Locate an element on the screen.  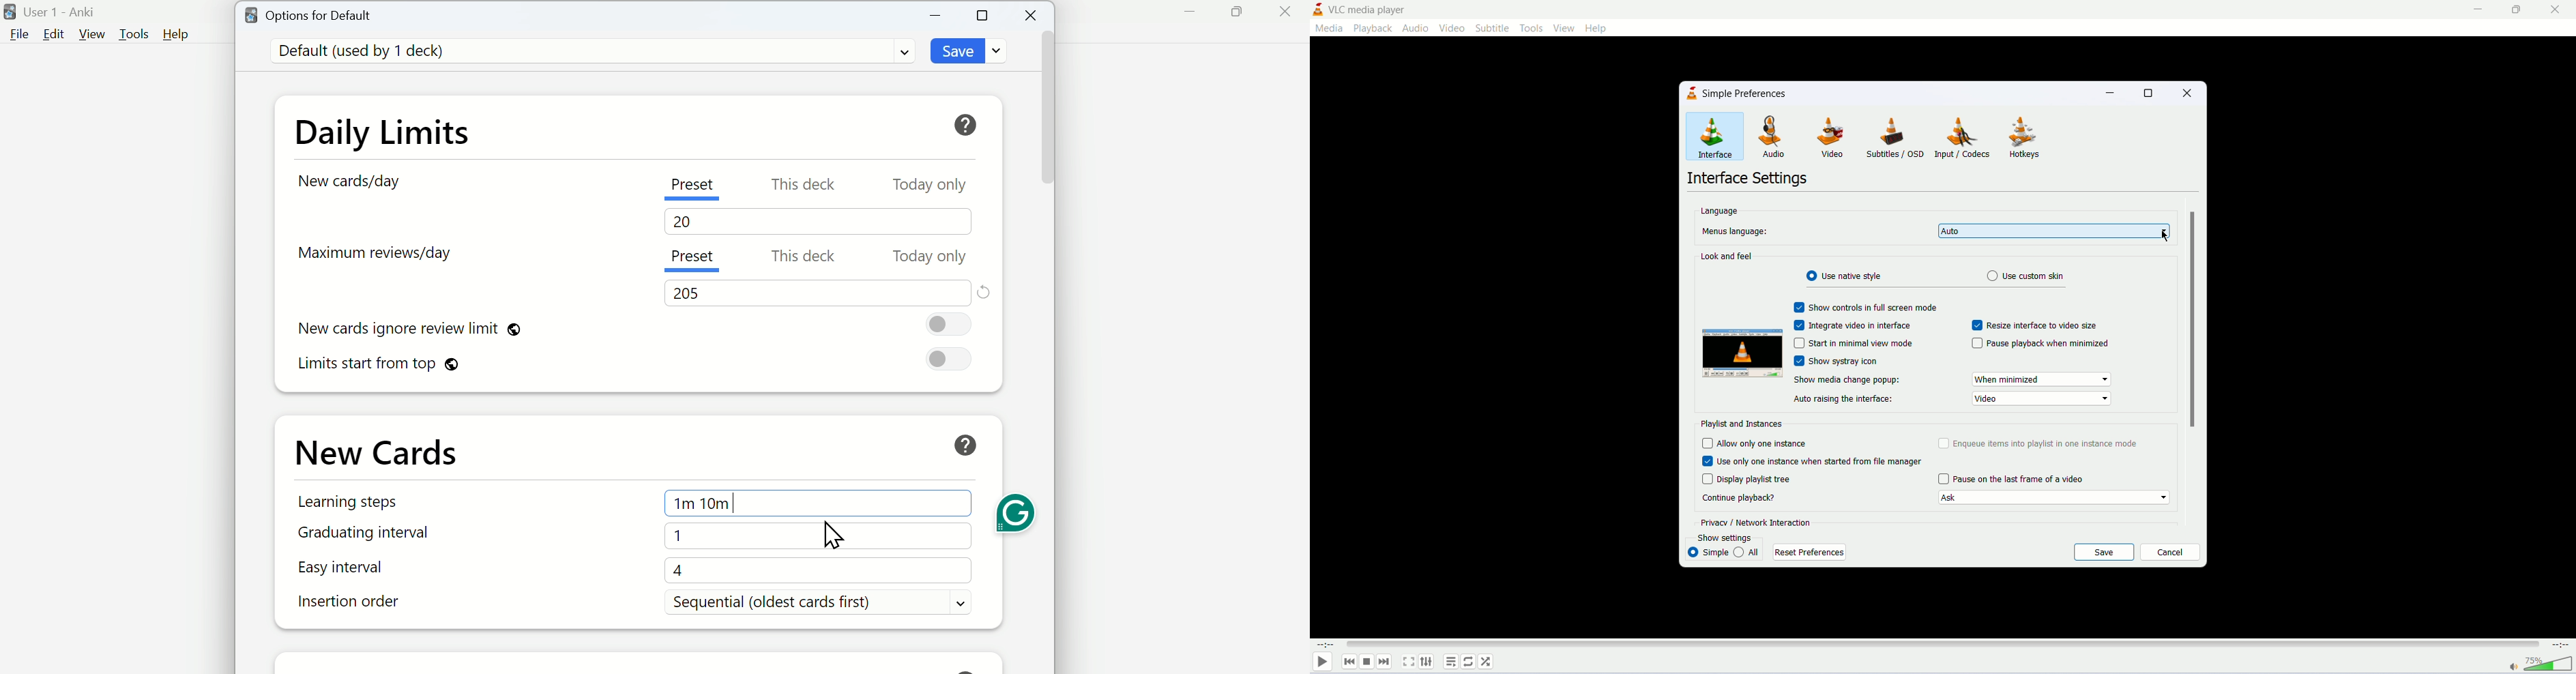
Minimize is located at coordinates (938, 15).